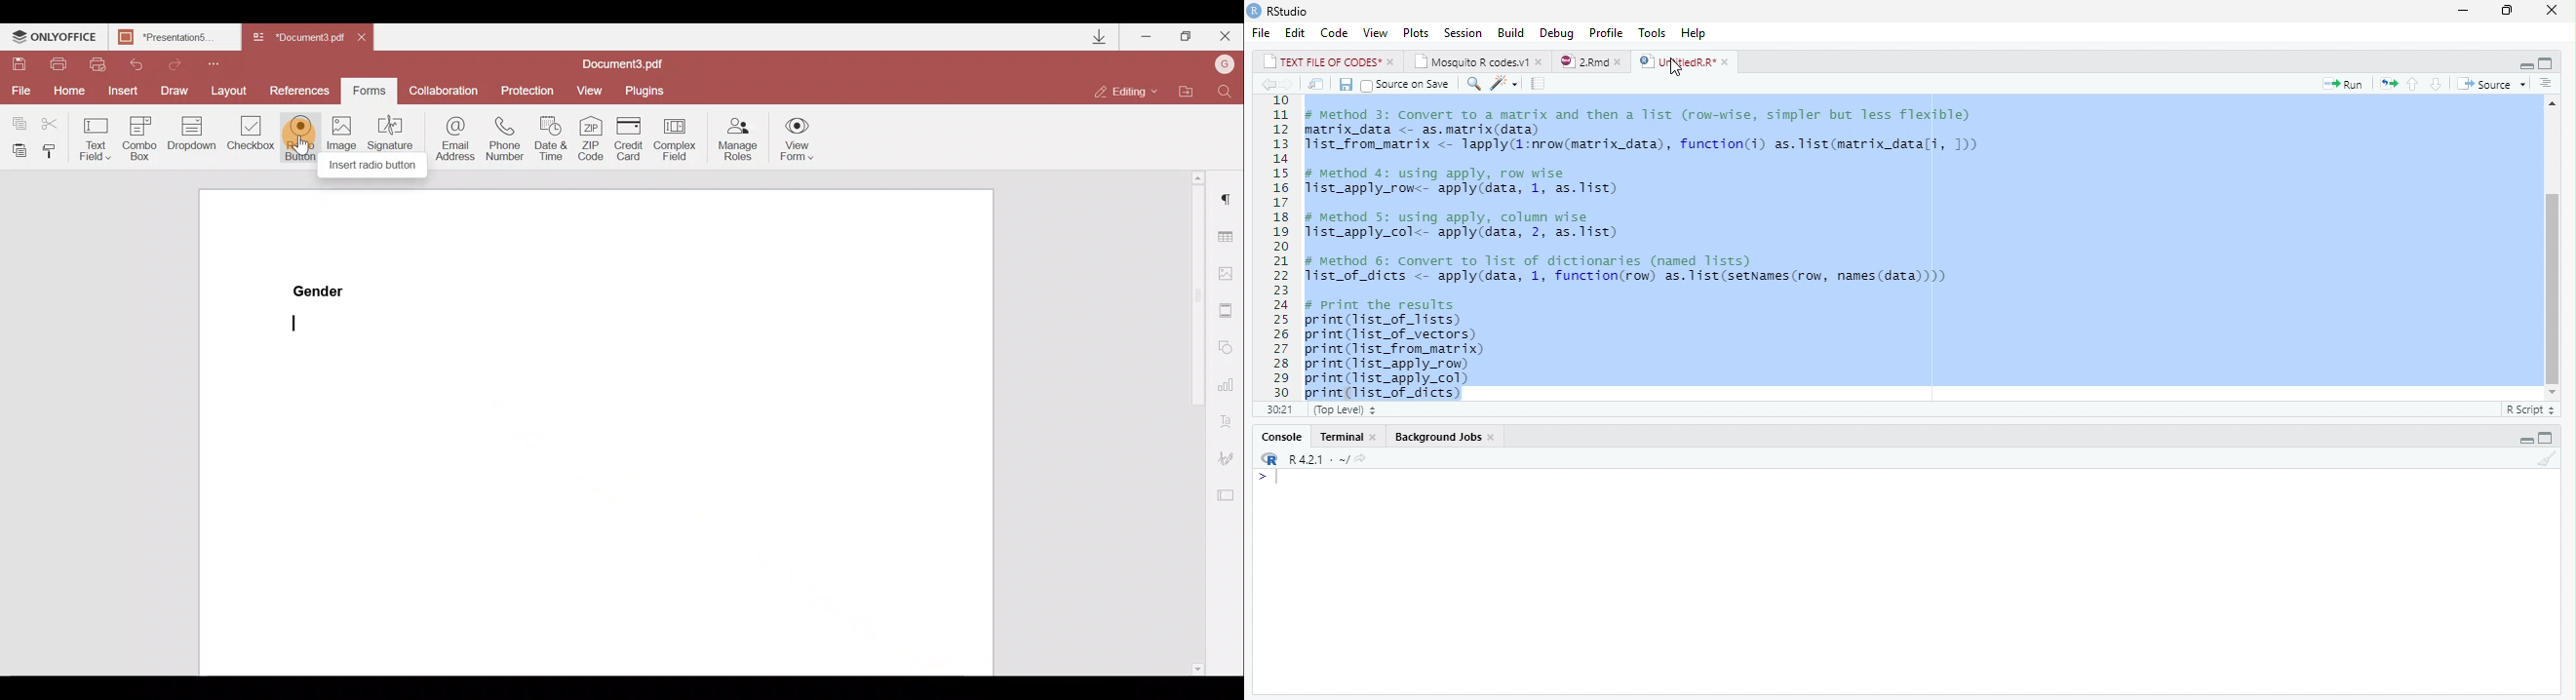 This screenshot has width=2576, height=700. I want to click on Mosquito R codes.v1, so click(1477, 60).